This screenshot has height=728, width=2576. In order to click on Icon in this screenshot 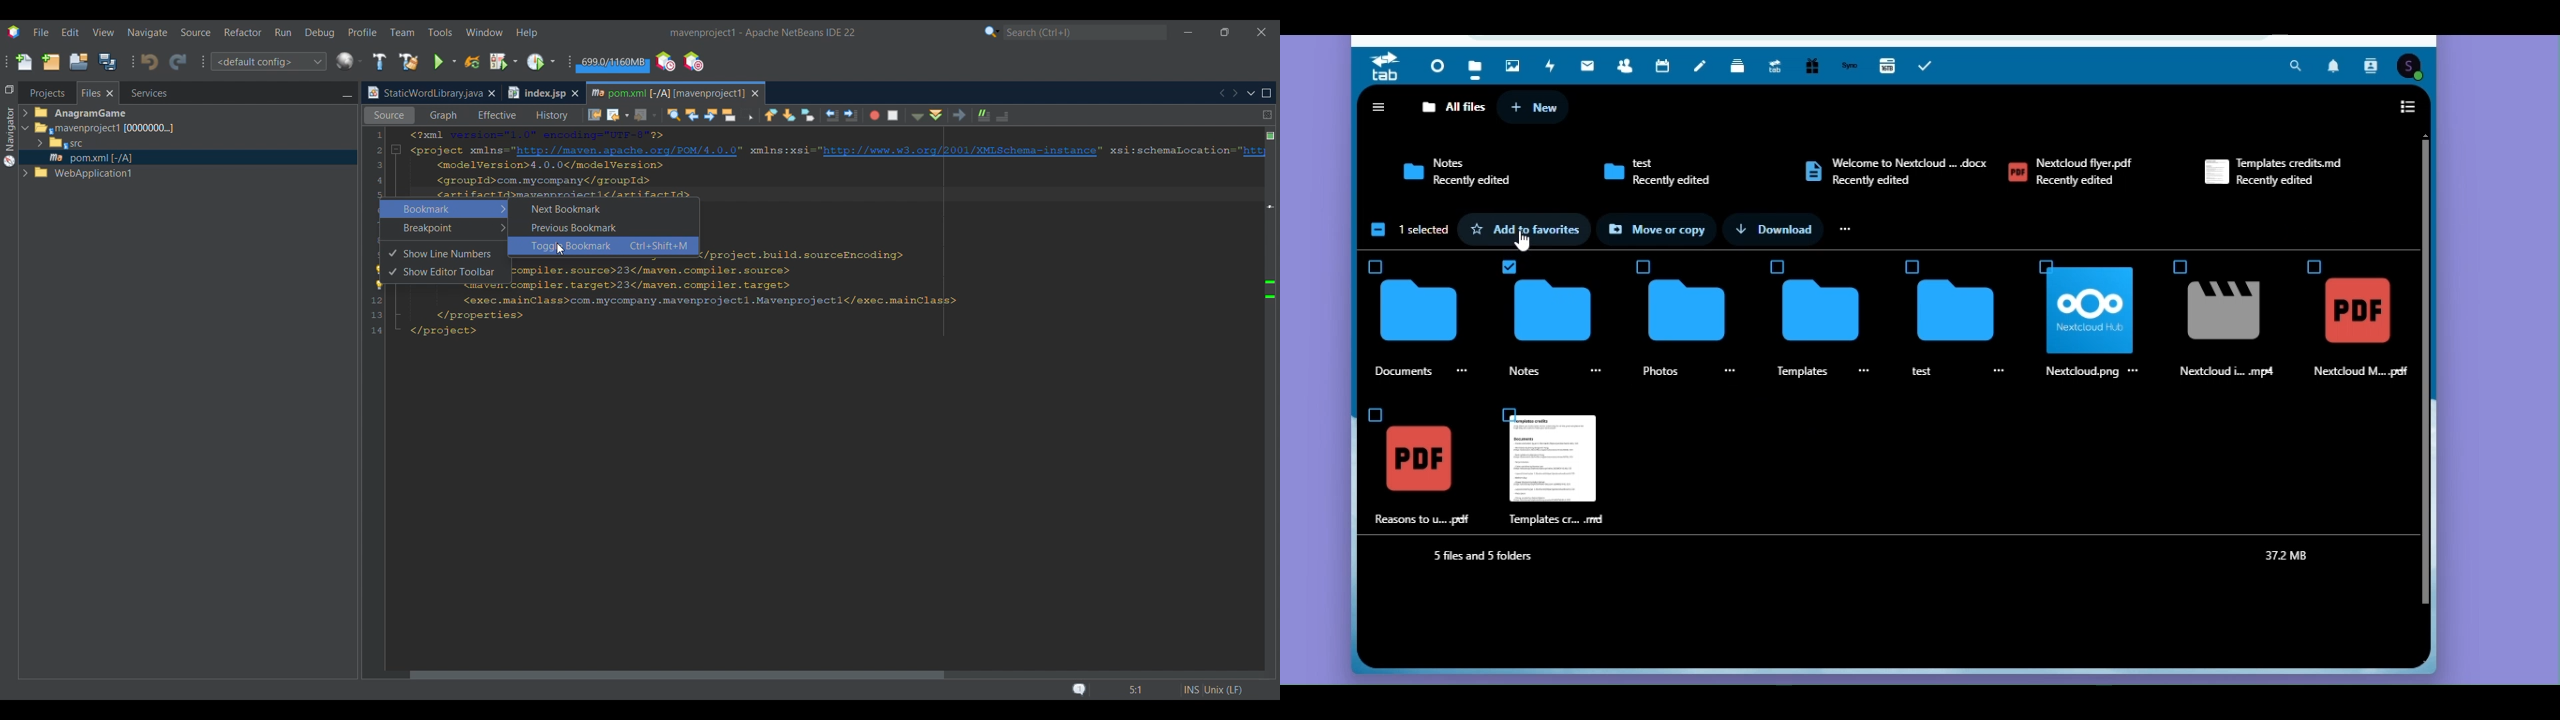, I will do `click(1557, 457)`.